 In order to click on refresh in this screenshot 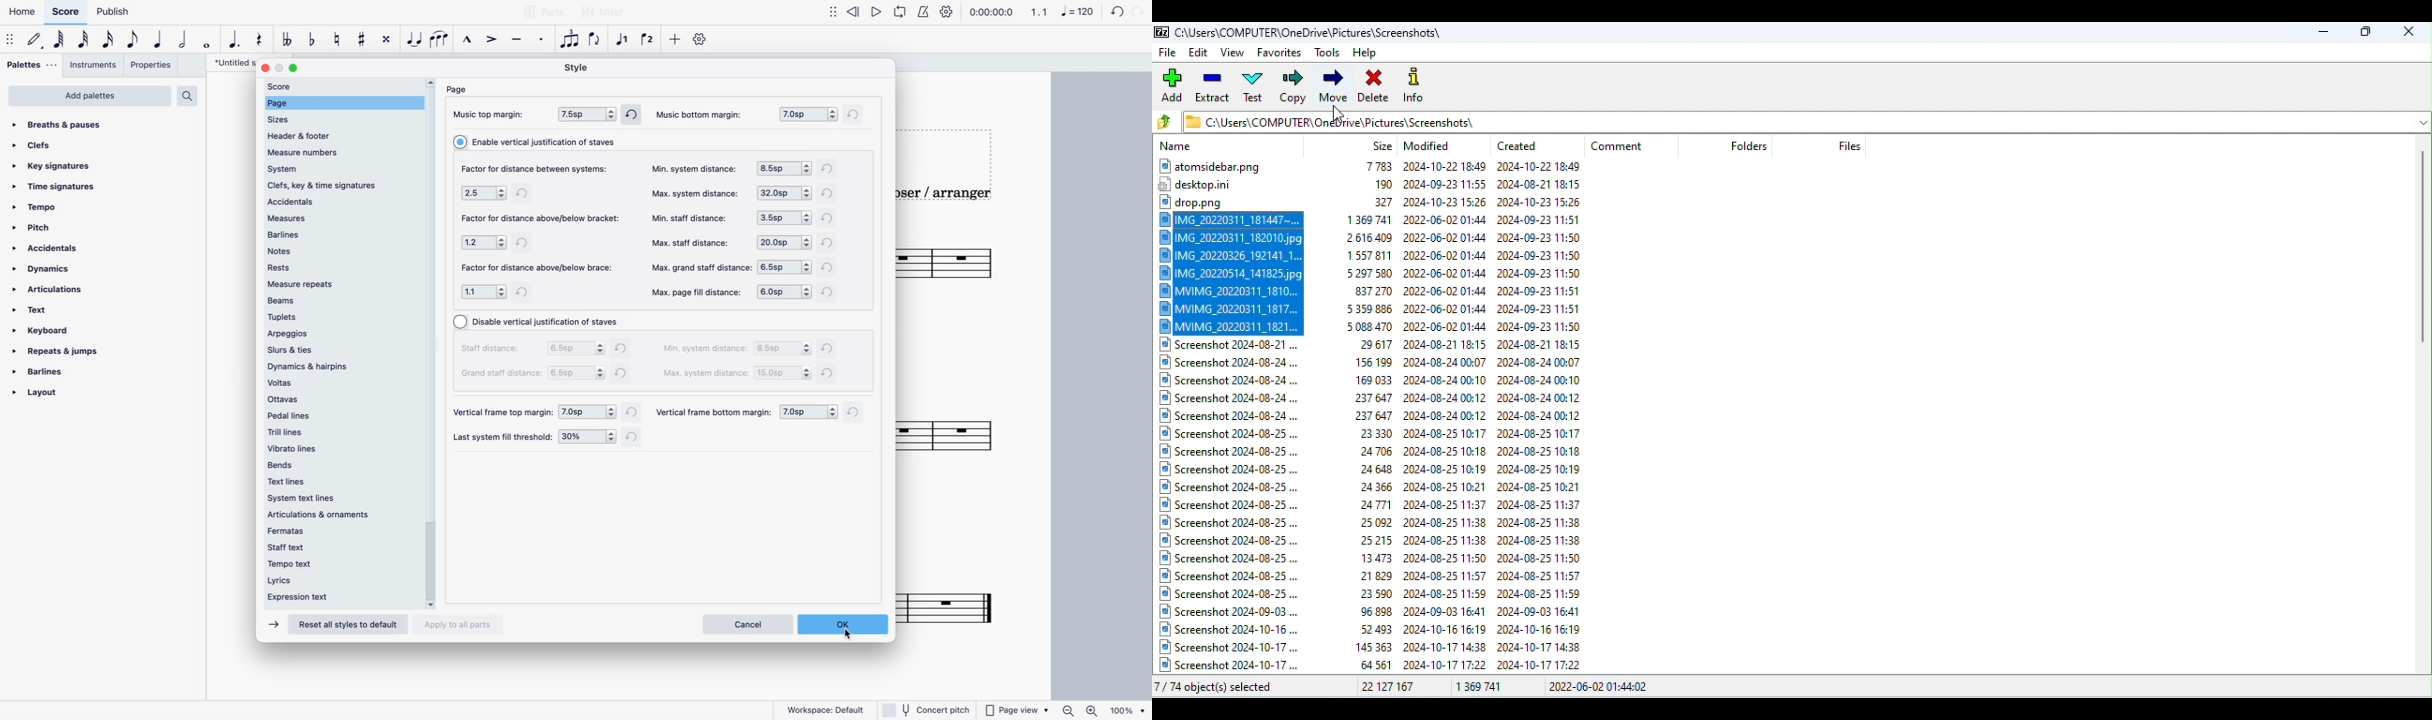, I will do `click(525, 242)`.